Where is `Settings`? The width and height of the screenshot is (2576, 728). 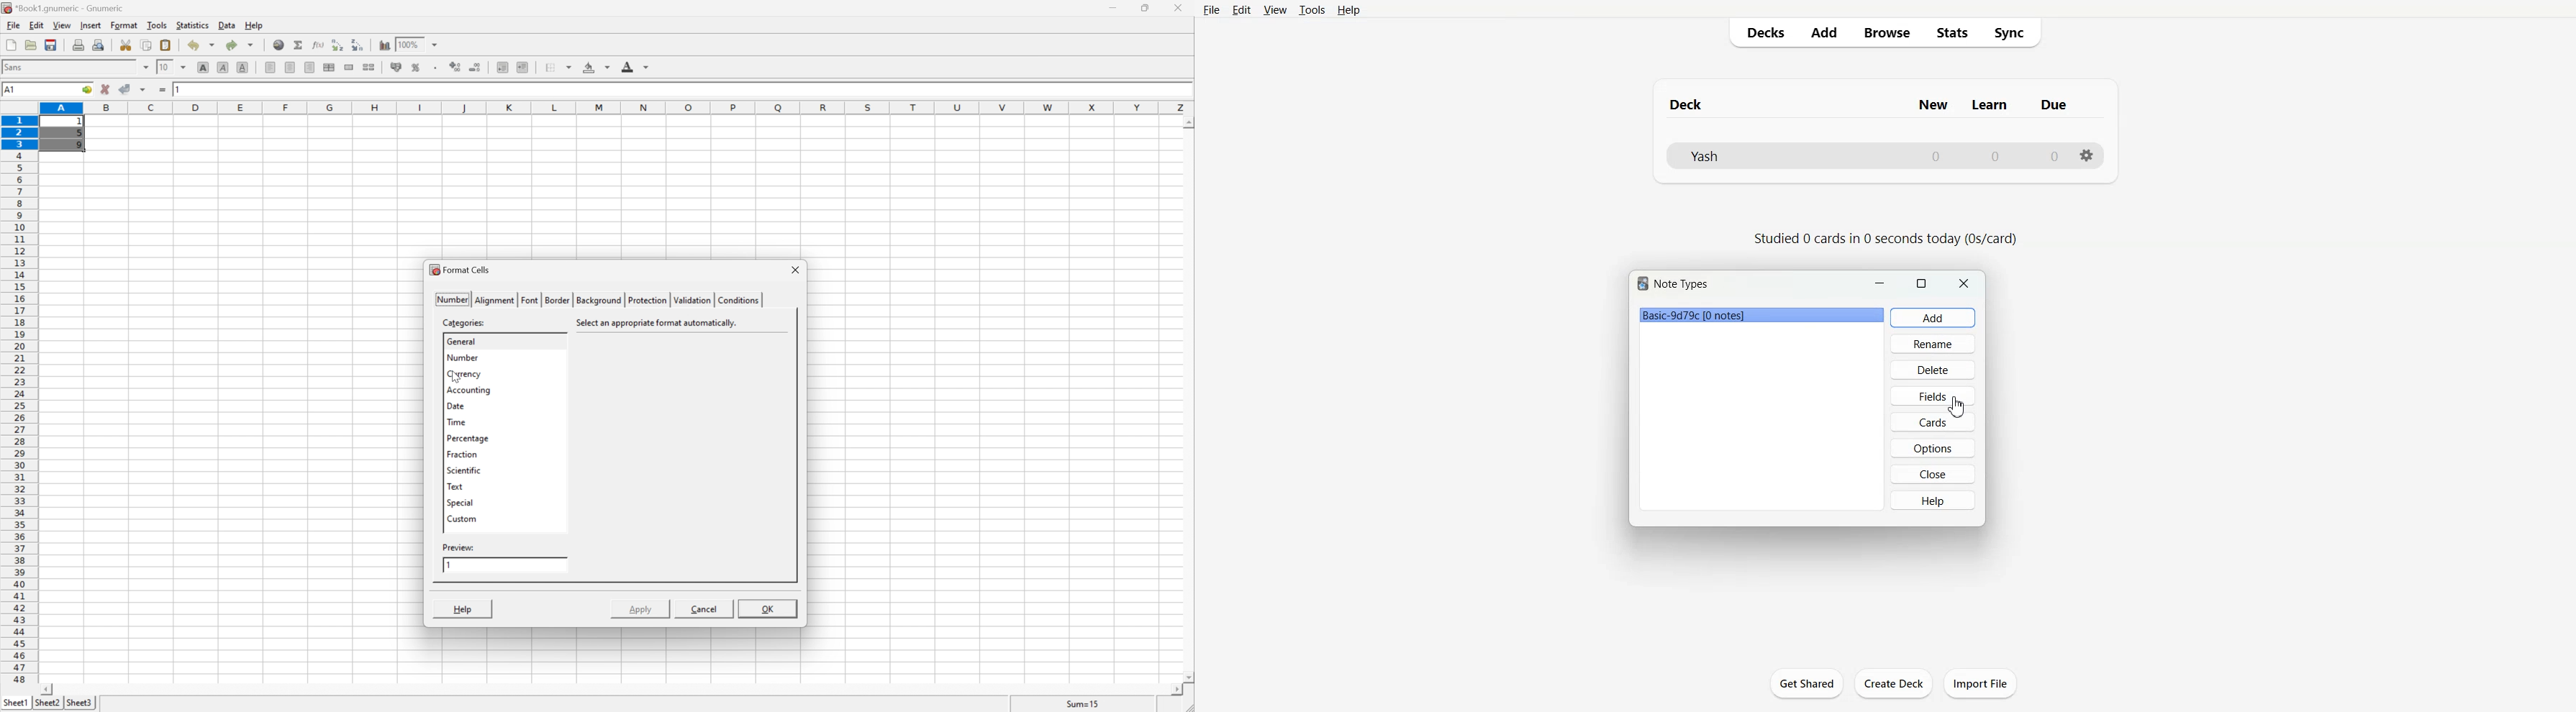
Settings is located at coordinates (2087, 155).